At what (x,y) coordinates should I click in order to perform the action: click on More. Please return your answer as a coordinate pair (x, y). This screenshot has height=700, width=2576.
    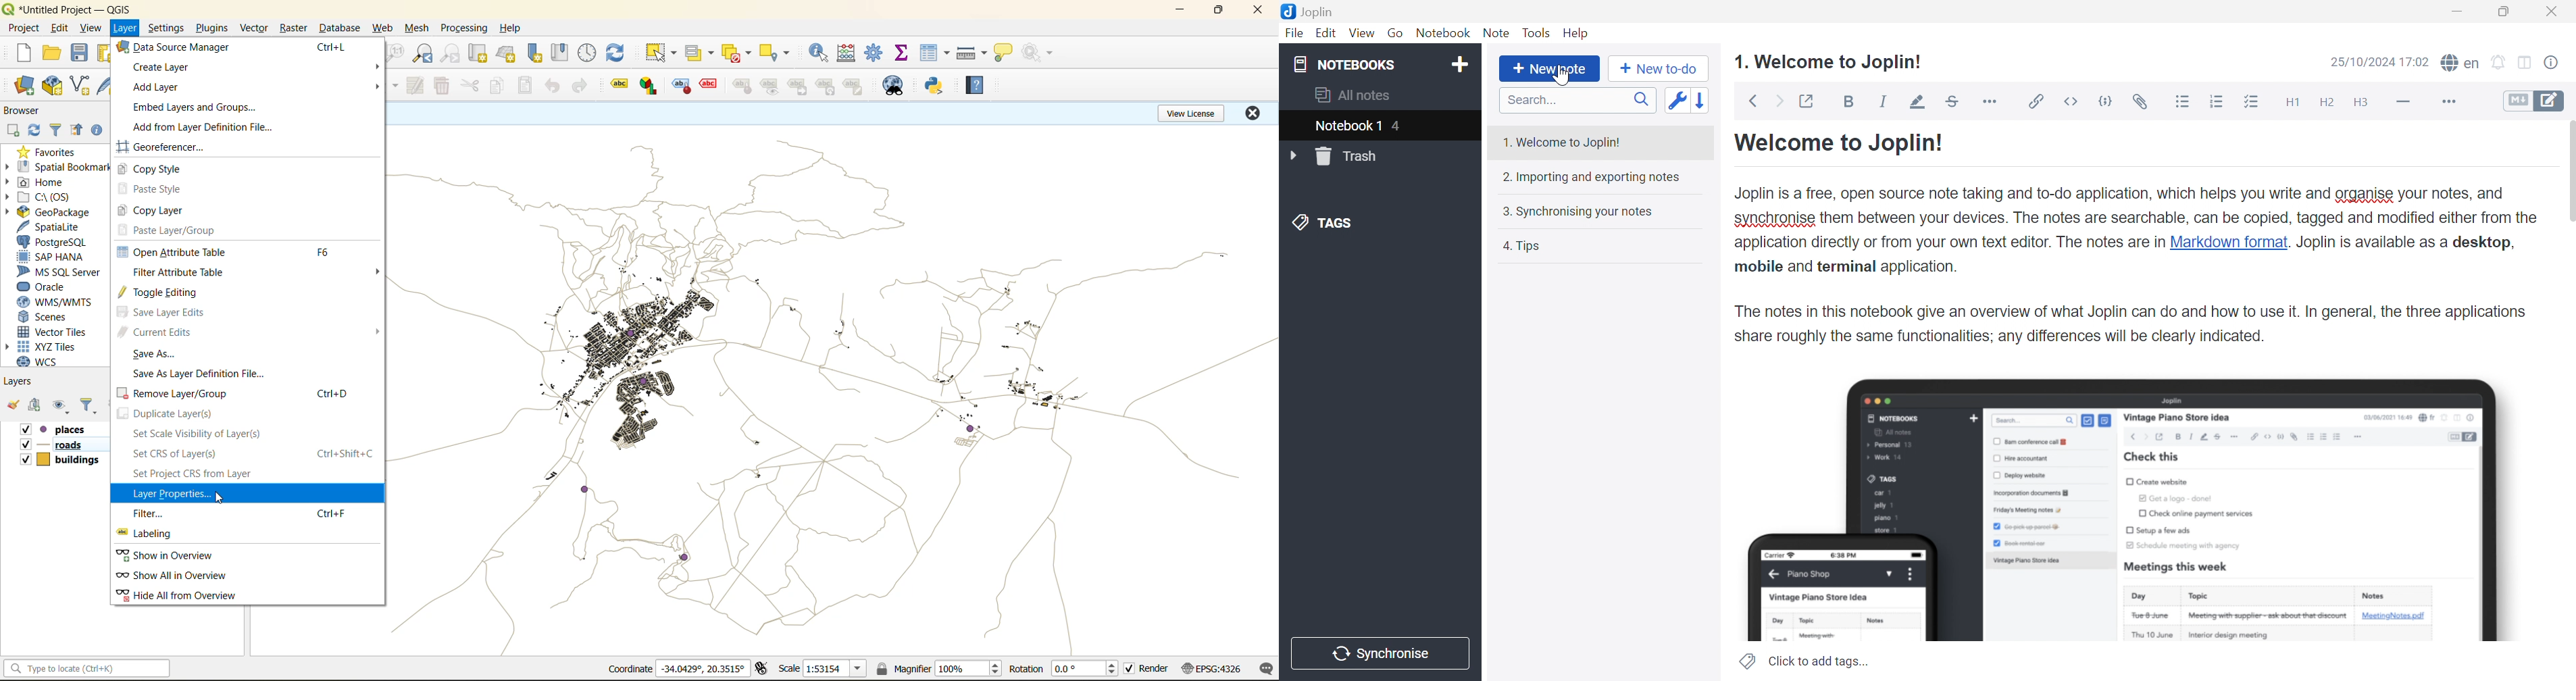
    Looking at the image, I should click on (2443, 101).